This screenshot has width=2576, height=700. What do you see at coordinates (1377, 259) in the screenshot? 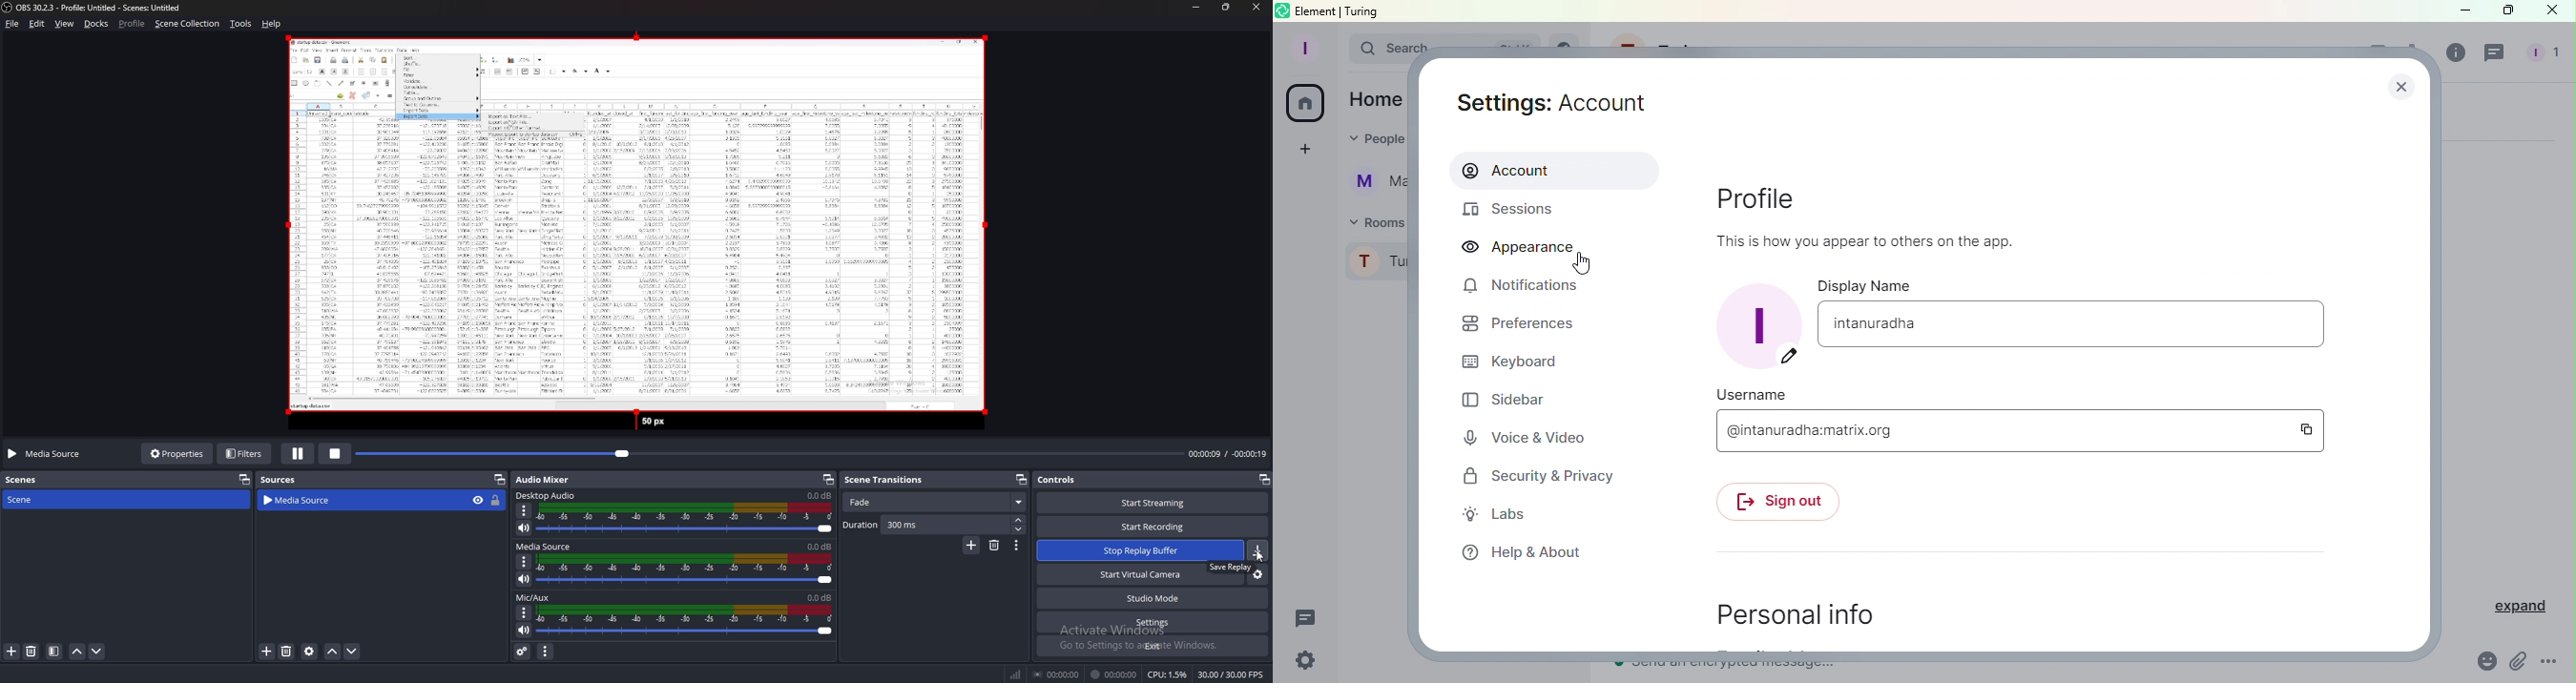
I see `Turing` at bounding box center [1377, 259].